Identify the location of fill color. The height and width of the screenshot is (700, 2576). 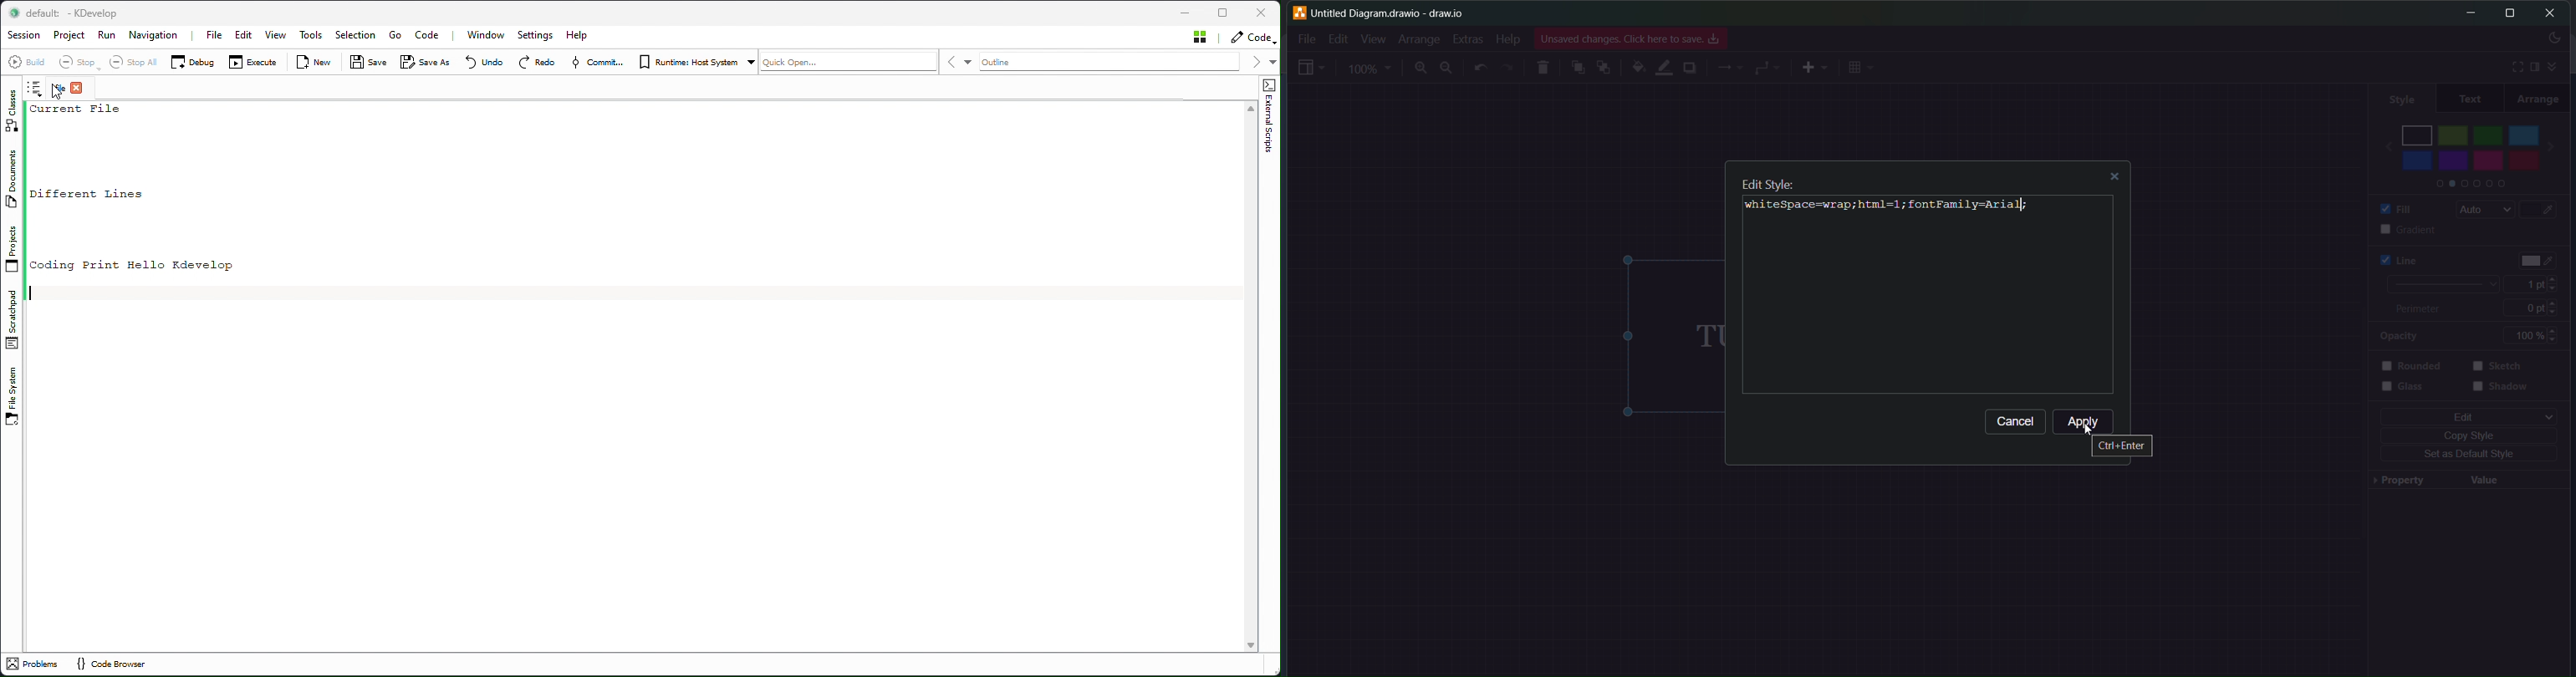
(1636, 67).